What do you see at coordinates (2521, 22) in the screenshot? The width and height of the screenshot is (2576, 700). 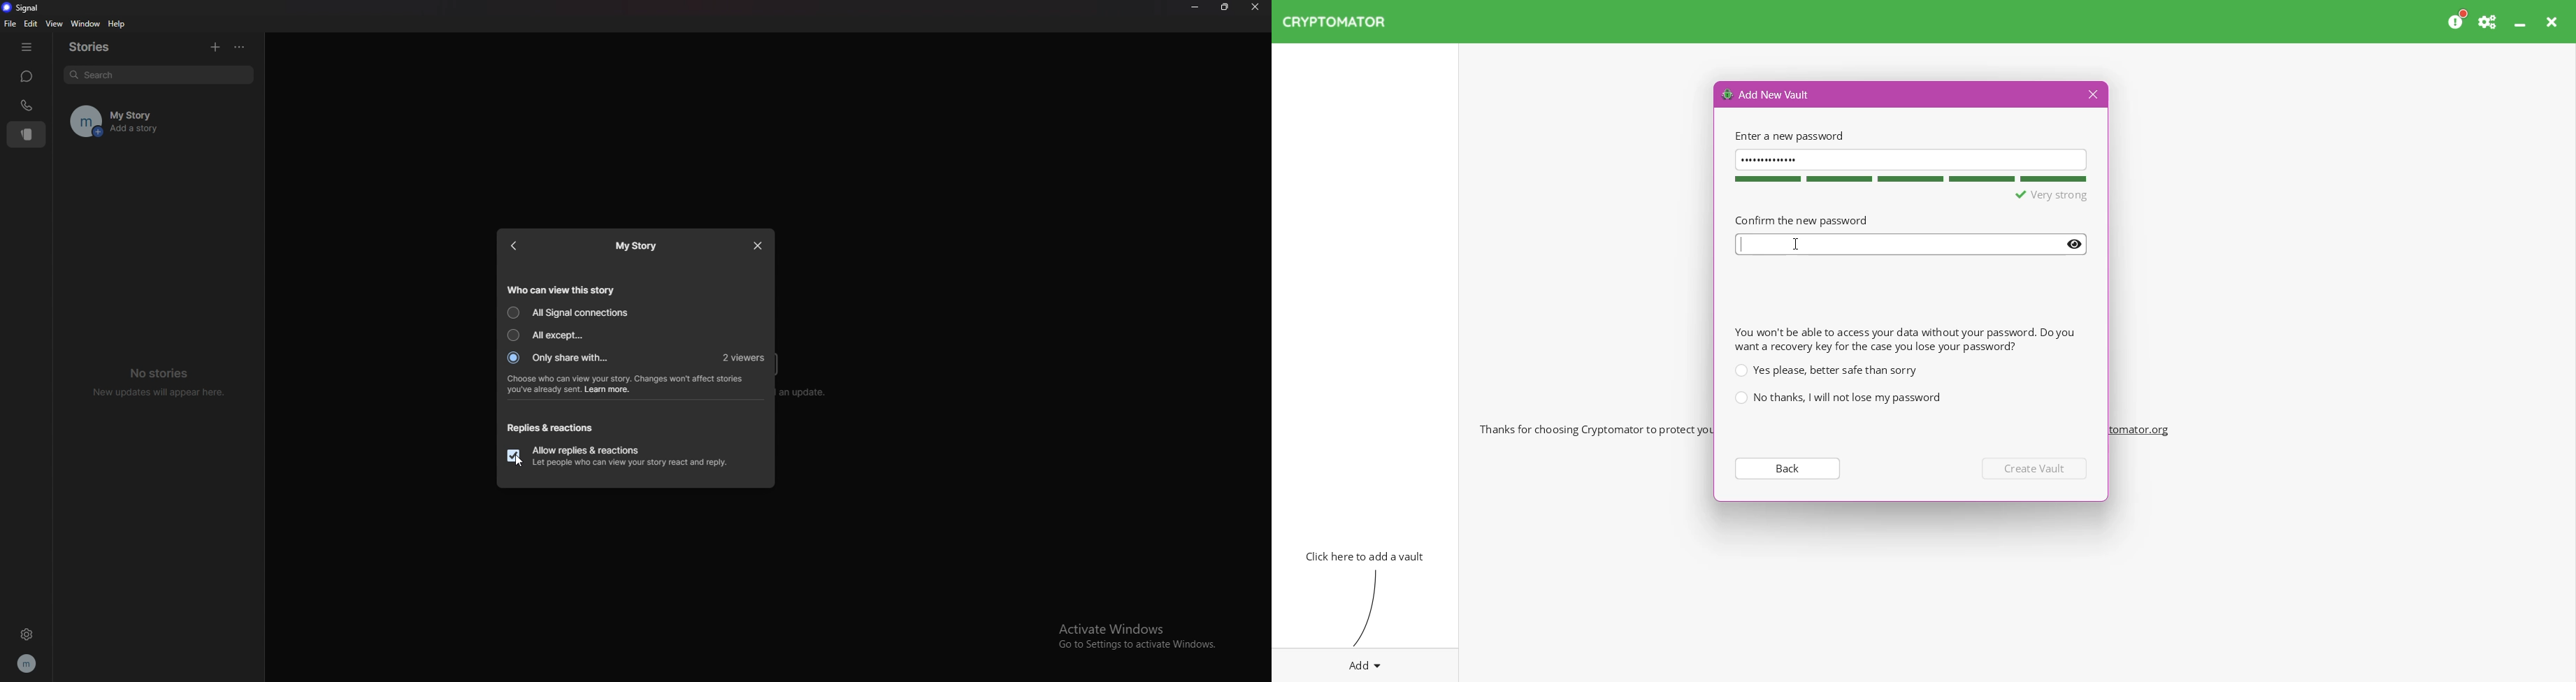 I see `Minimize` at bounding box center [2521, 22].